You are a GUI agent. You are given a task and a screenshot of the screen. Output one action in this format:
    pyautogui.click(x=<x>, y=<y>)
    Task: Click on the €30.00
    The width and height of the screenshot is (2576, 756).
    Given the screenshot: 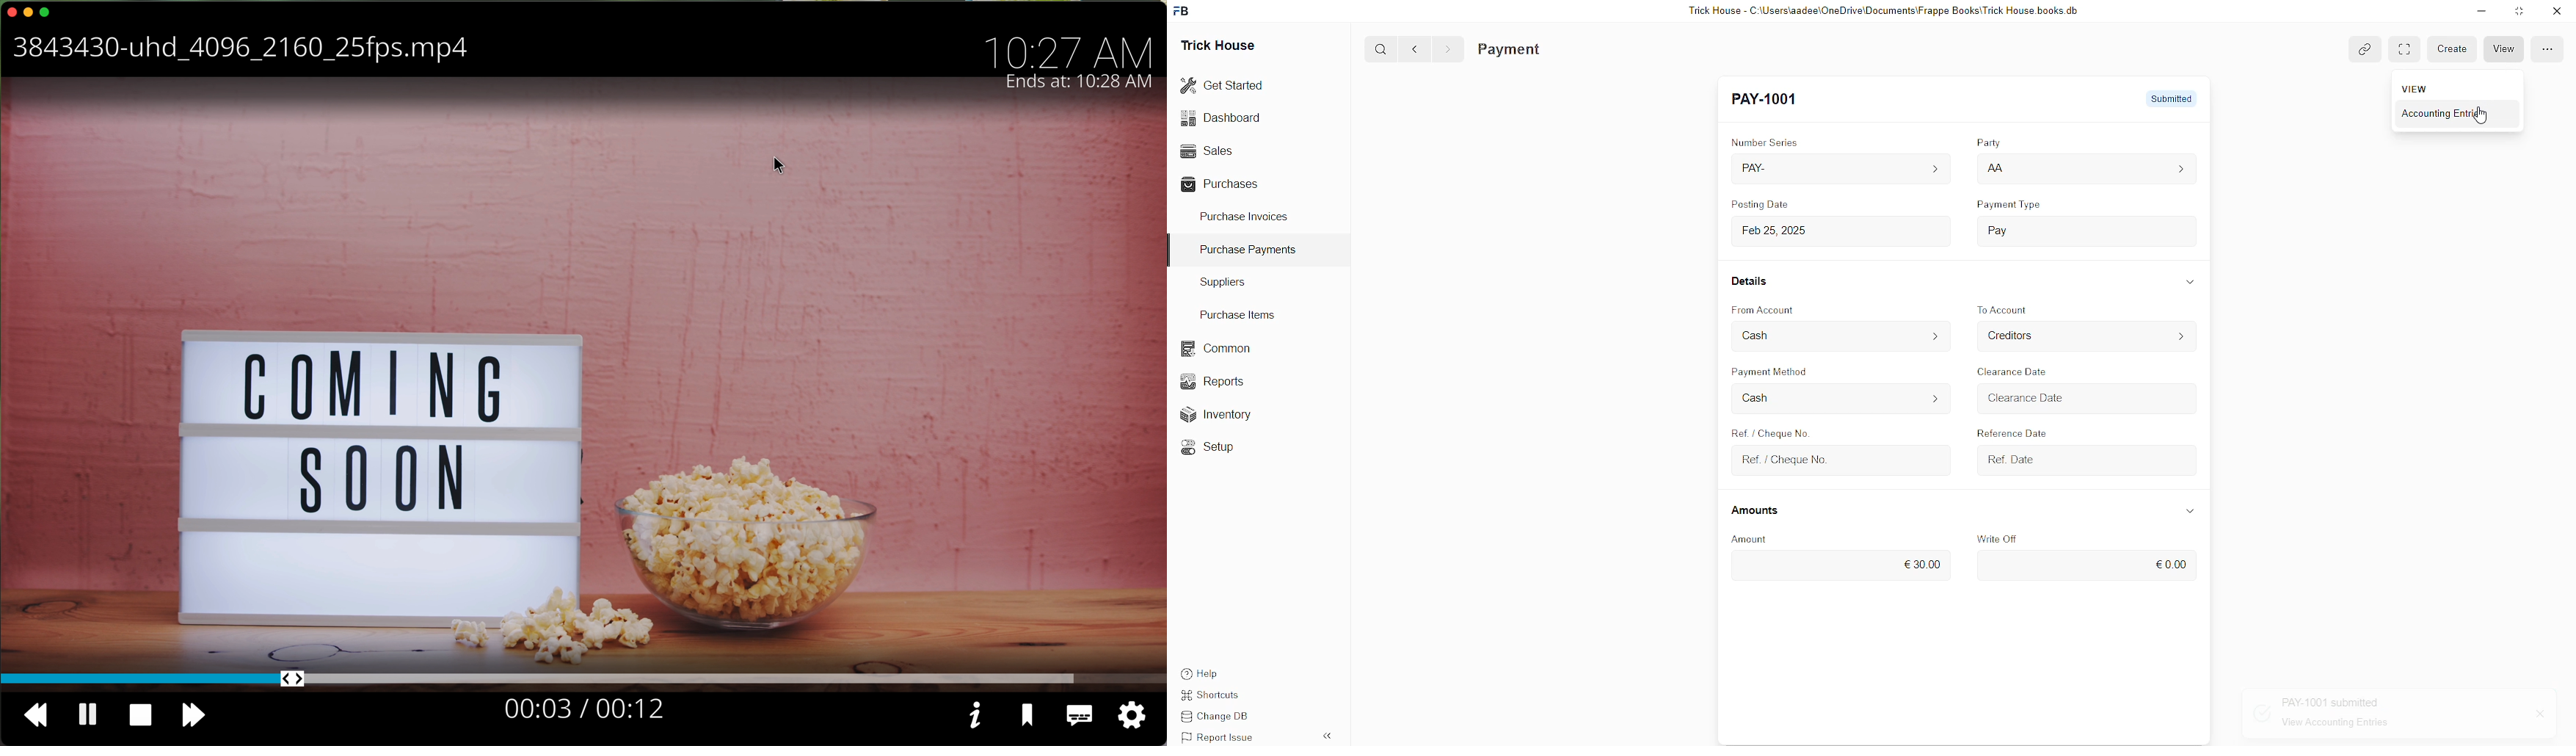 What is the action you would take?
    pyautogui.click(x=1926, y=561)
    